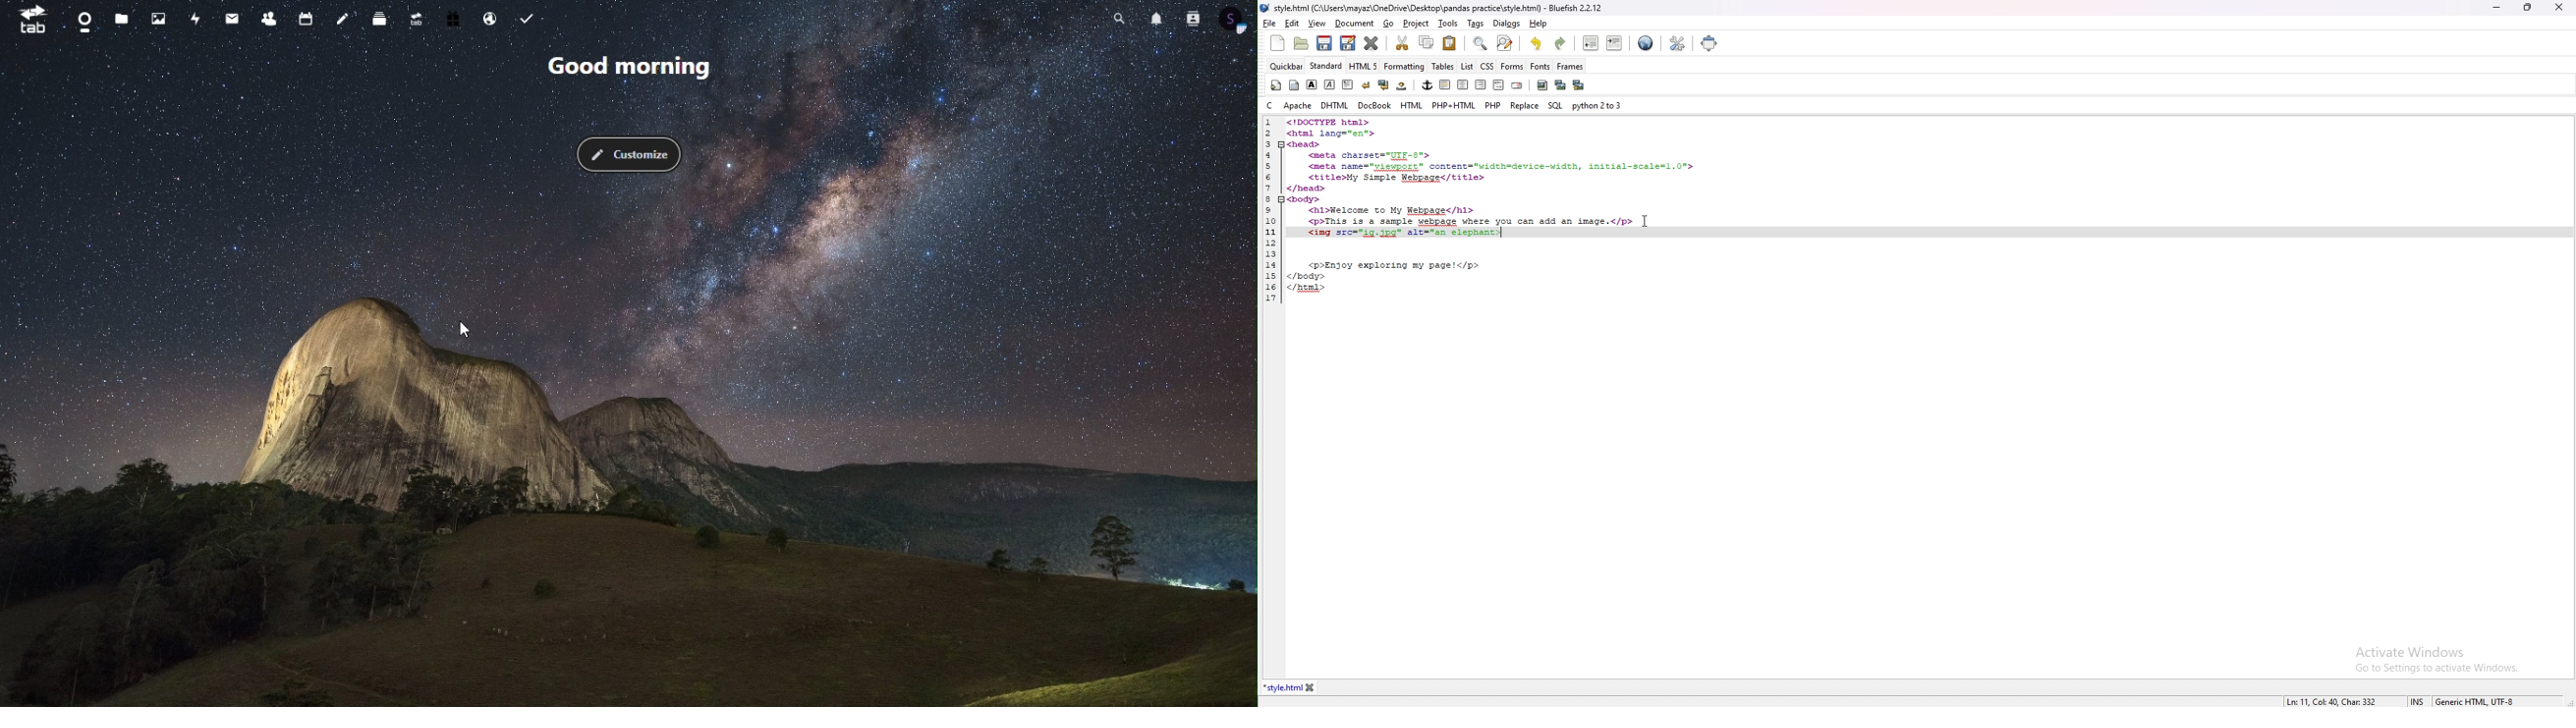 This screenshot has width=2576, height=728. I want to click on minimize, so click(2497, 8).